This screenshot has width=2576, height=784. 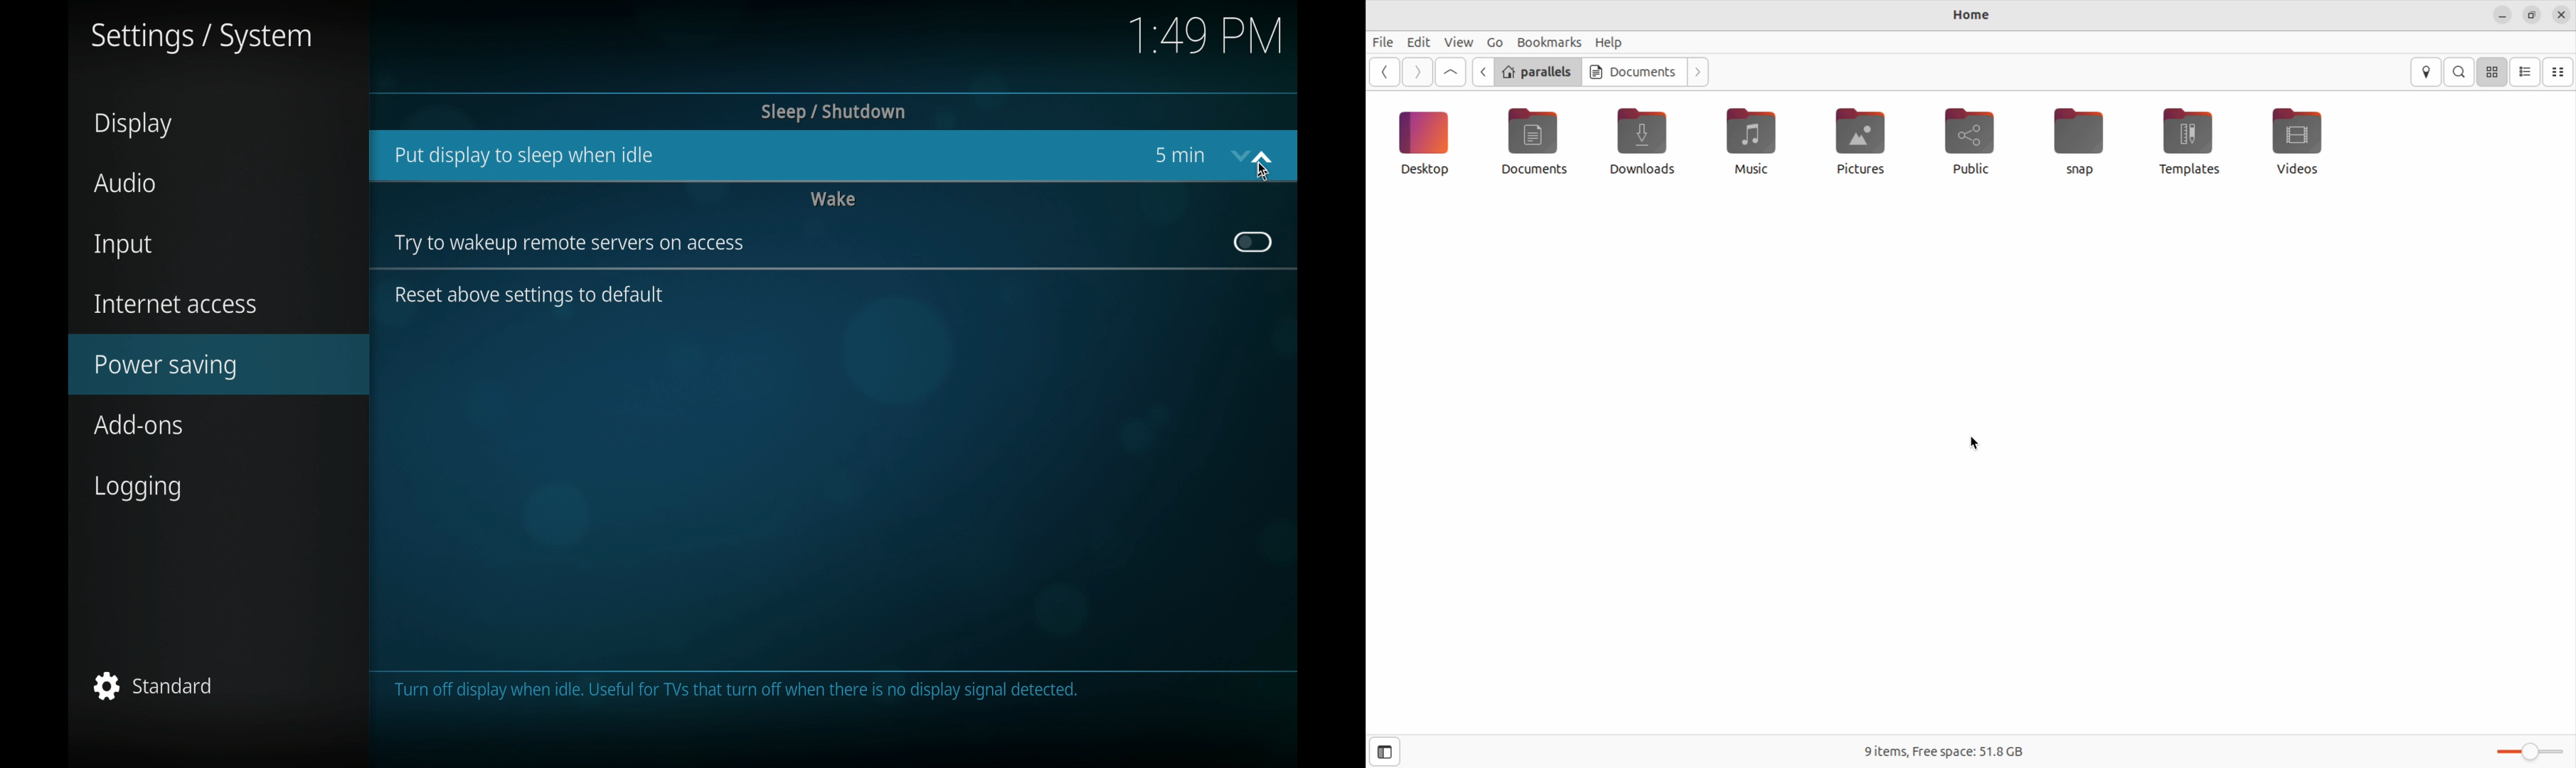 I want to click on put display to sleep when idle, so click(x=523, y=156).